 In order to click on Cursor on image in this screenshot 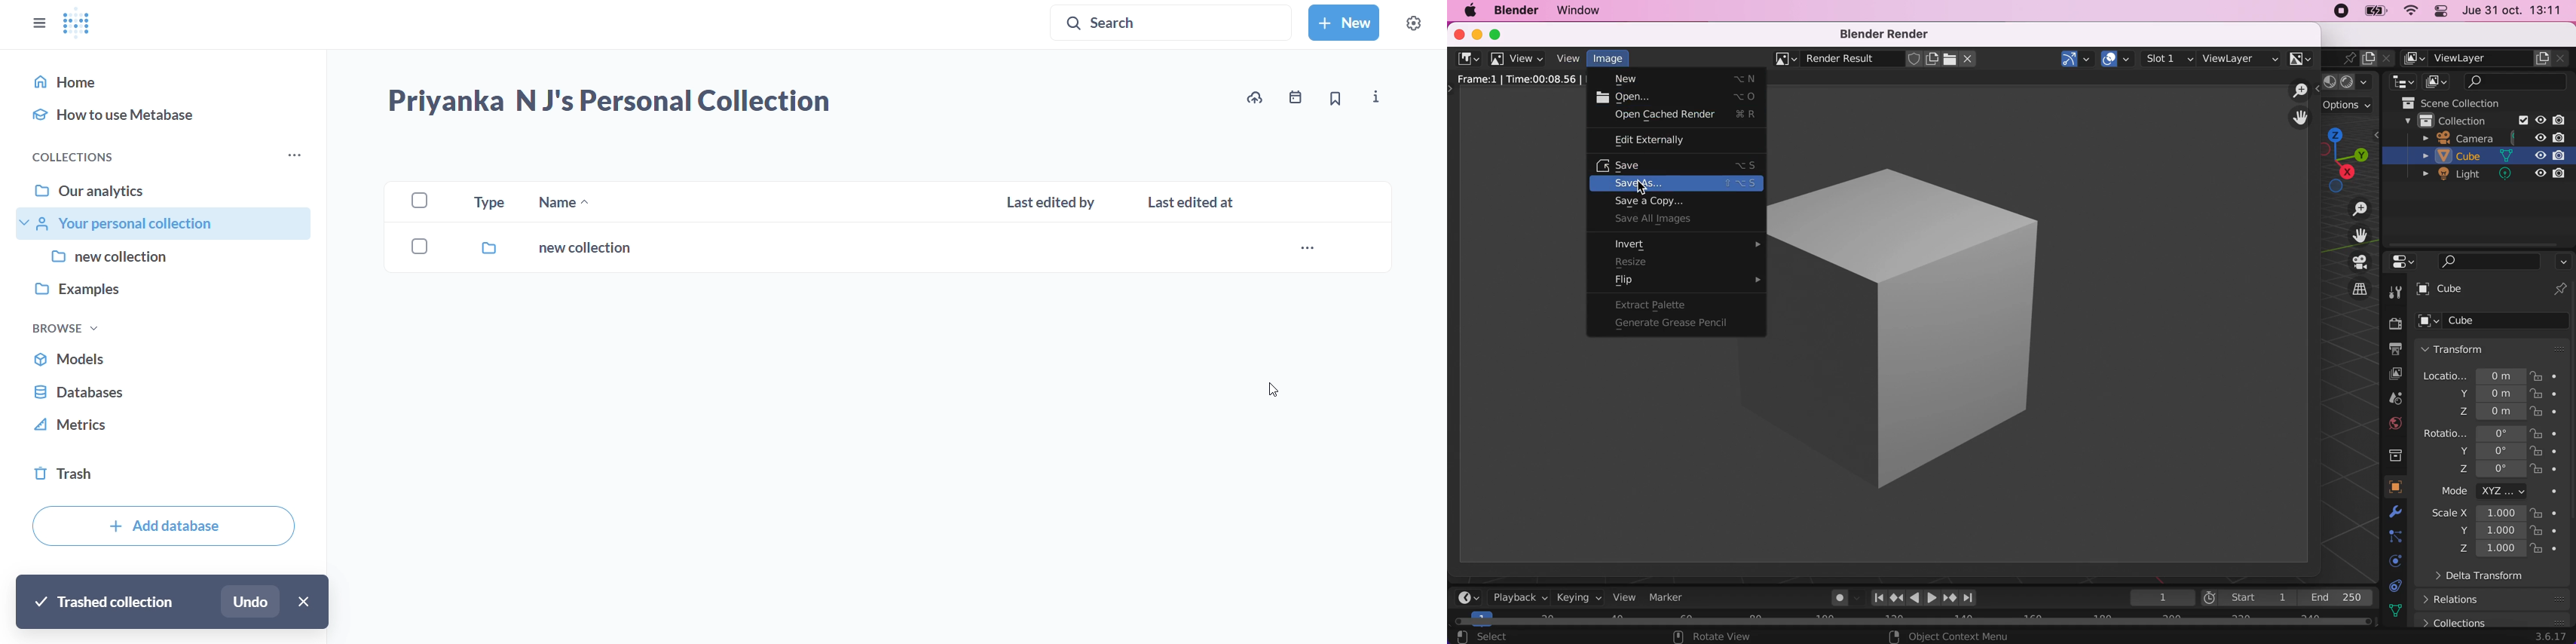, I will do `click(1612, 61)`.